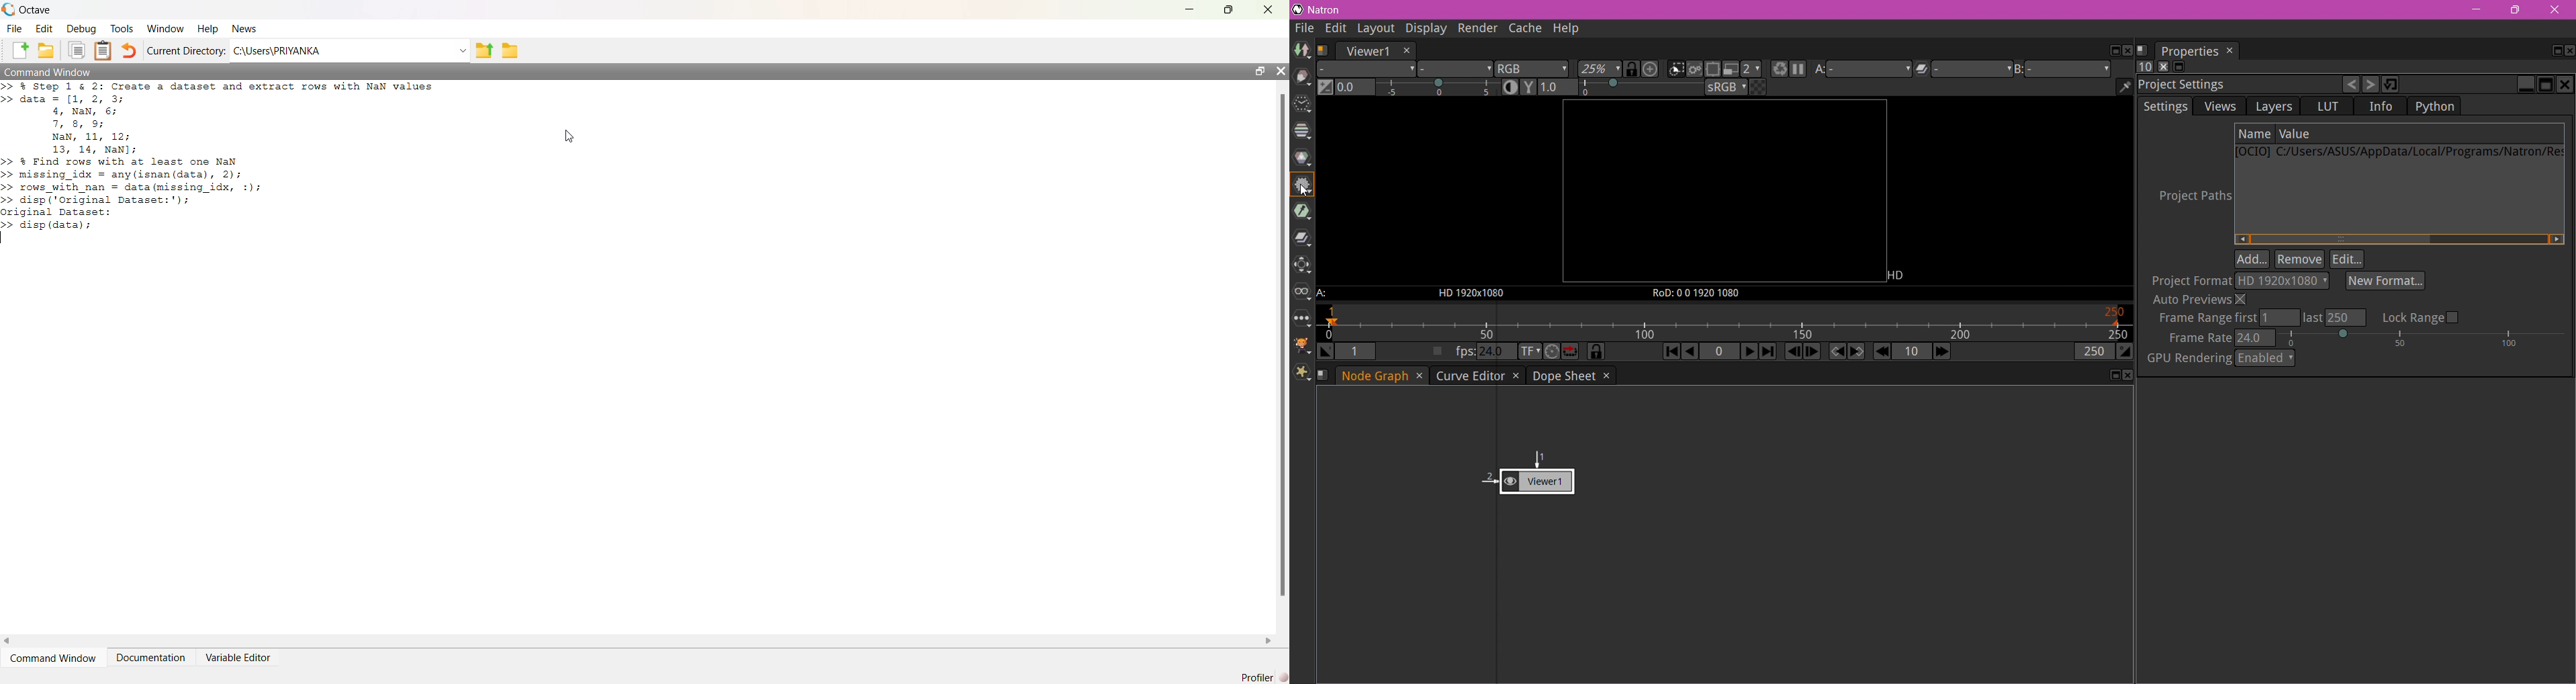 The image size is (2576, 700). I want to click on Maximize pane, so click(2545, 84).